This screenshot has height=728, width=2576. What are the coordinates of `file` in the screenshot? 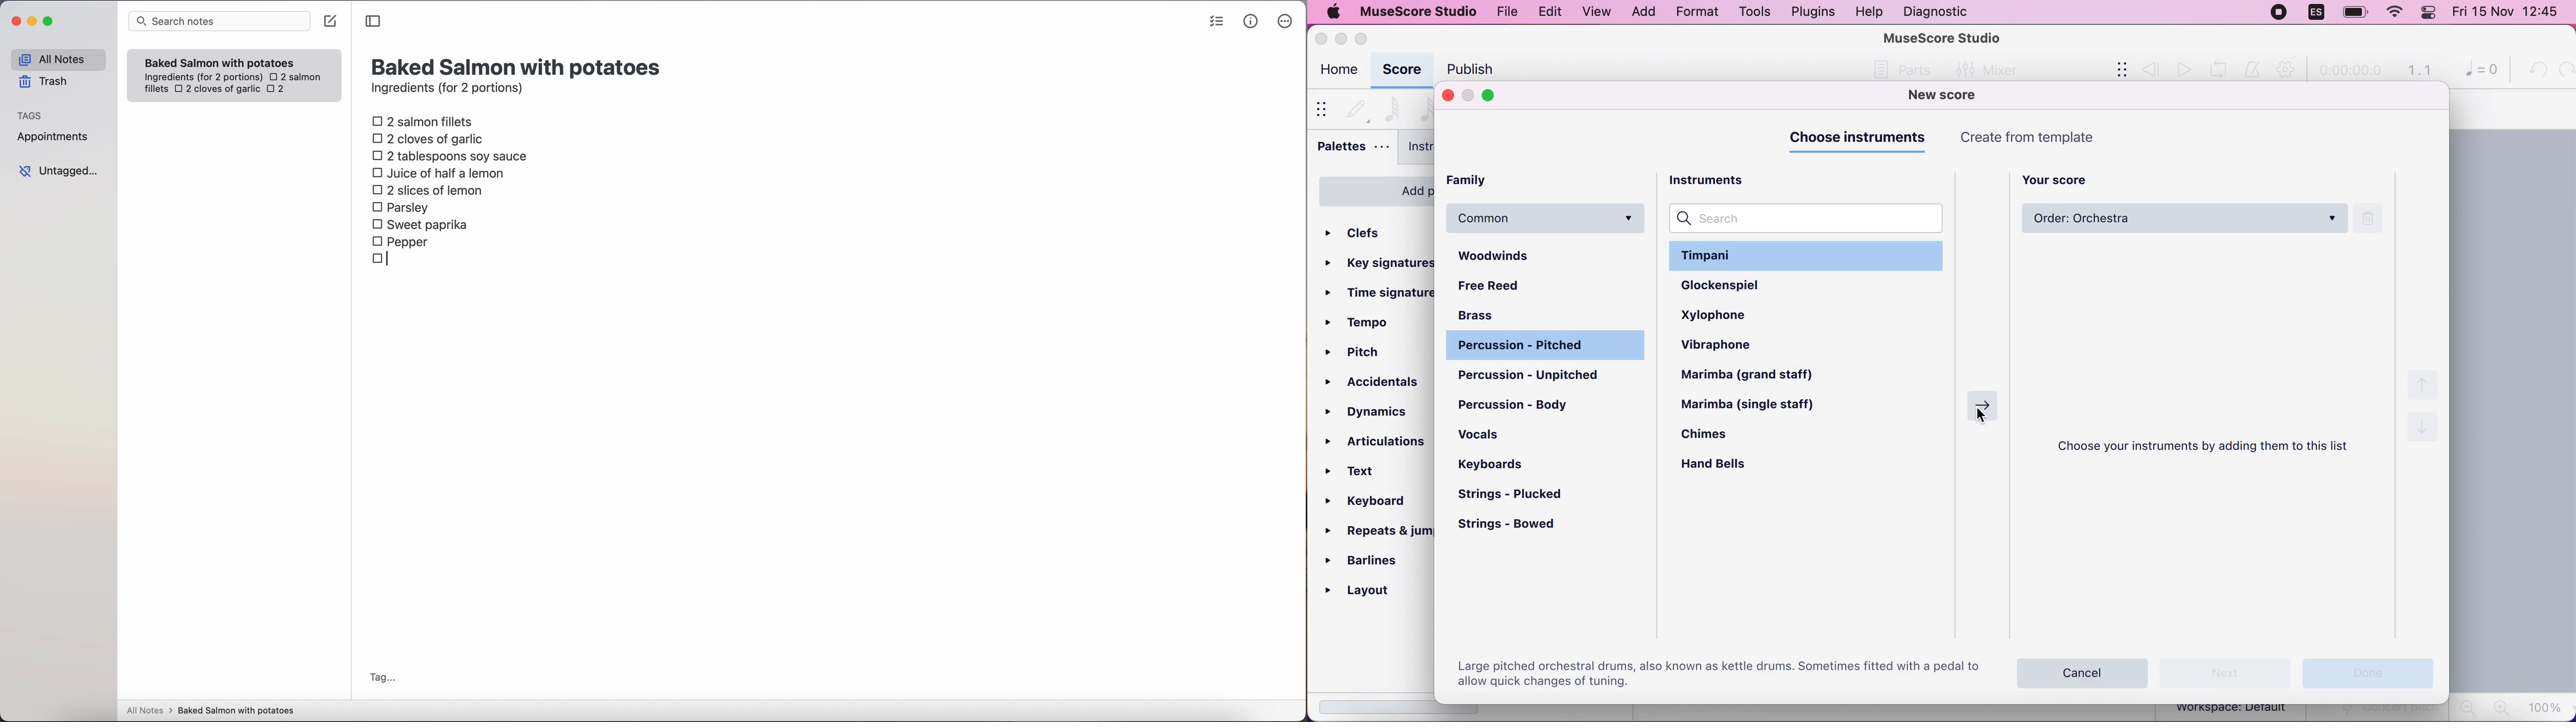 It's located at (1508, 13).